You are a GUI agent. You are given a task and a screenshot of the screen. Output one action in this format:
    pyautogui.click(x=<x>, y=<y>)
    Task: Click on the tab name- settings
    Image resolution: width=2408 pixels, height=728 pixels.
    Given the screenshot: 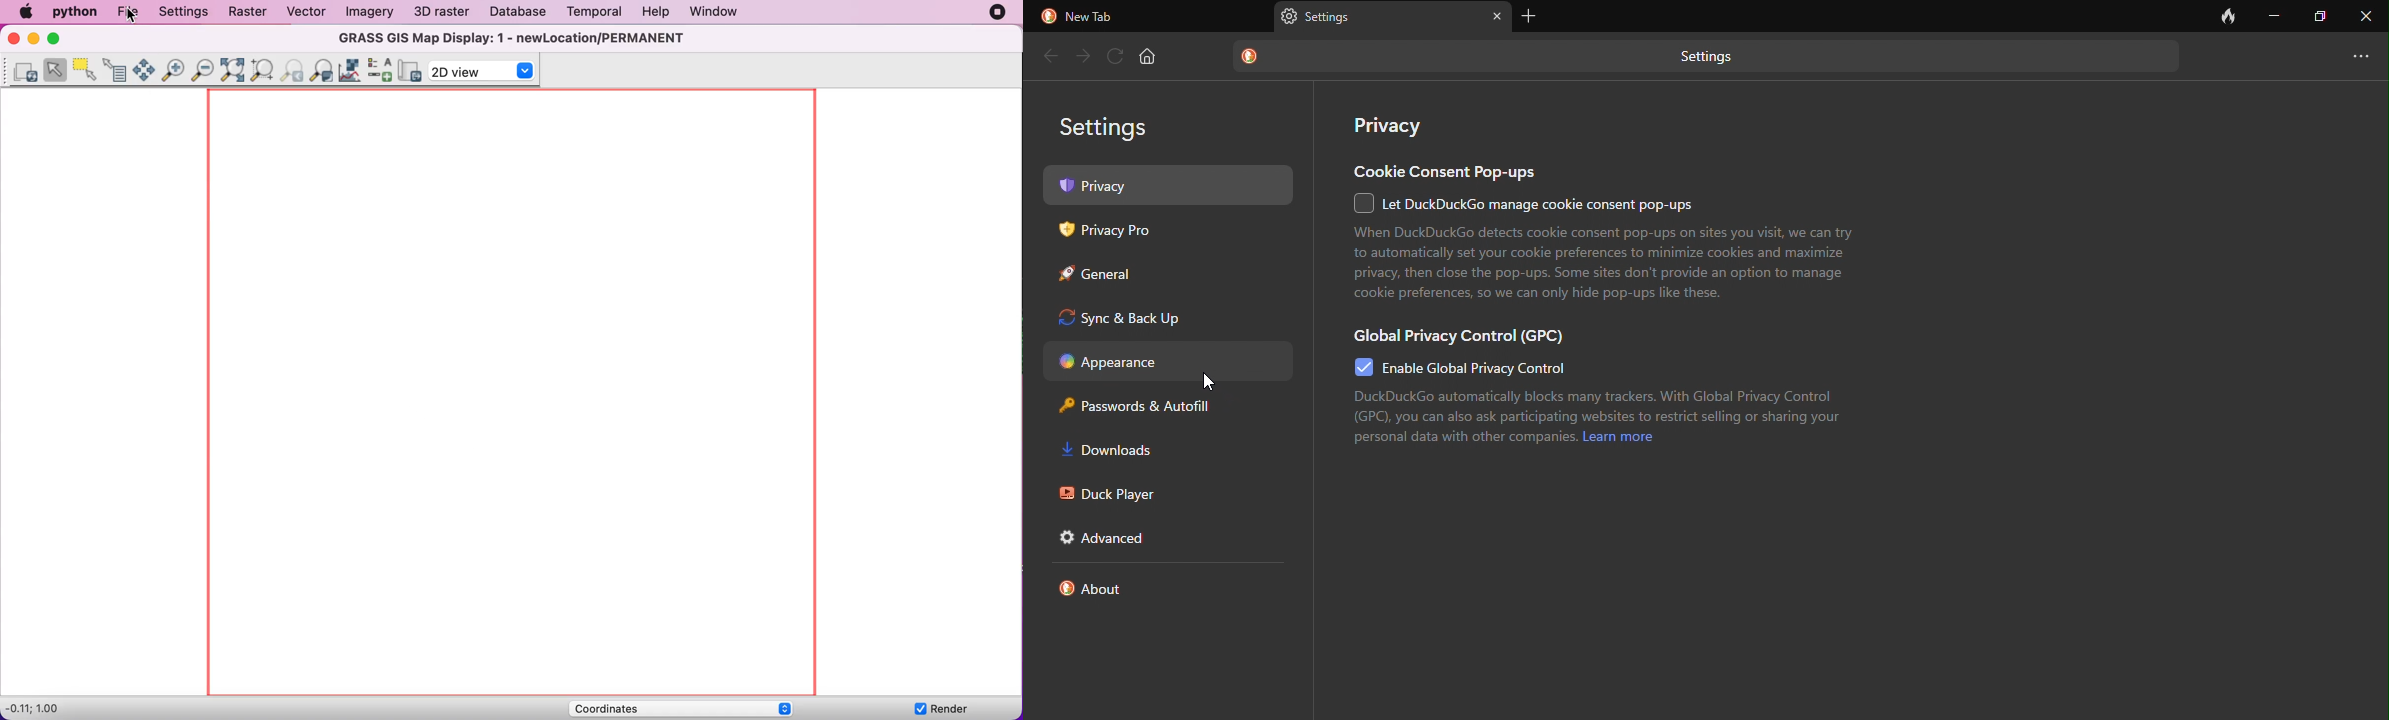 What is the action you would take?
    pyautogui.click(x=1334, y=15)
    